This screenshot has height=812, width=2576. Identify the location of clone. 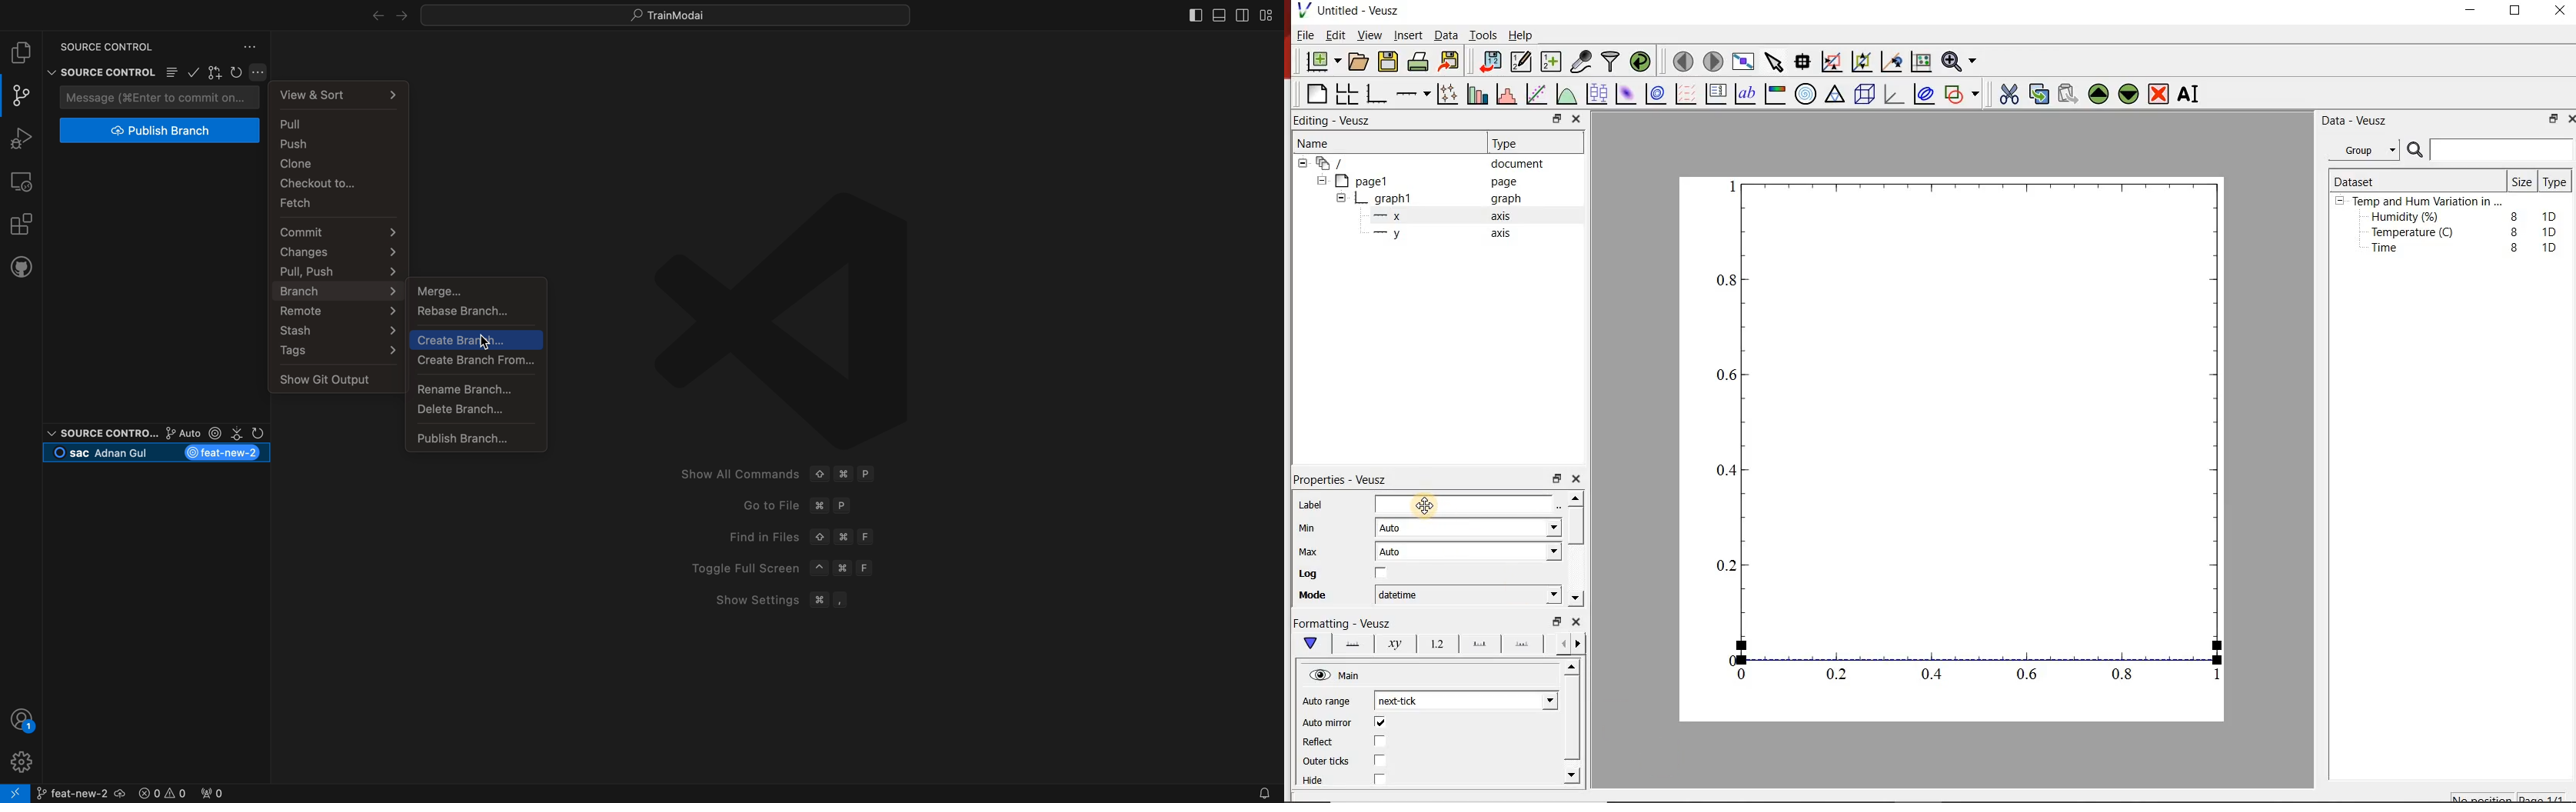
(339, 165).